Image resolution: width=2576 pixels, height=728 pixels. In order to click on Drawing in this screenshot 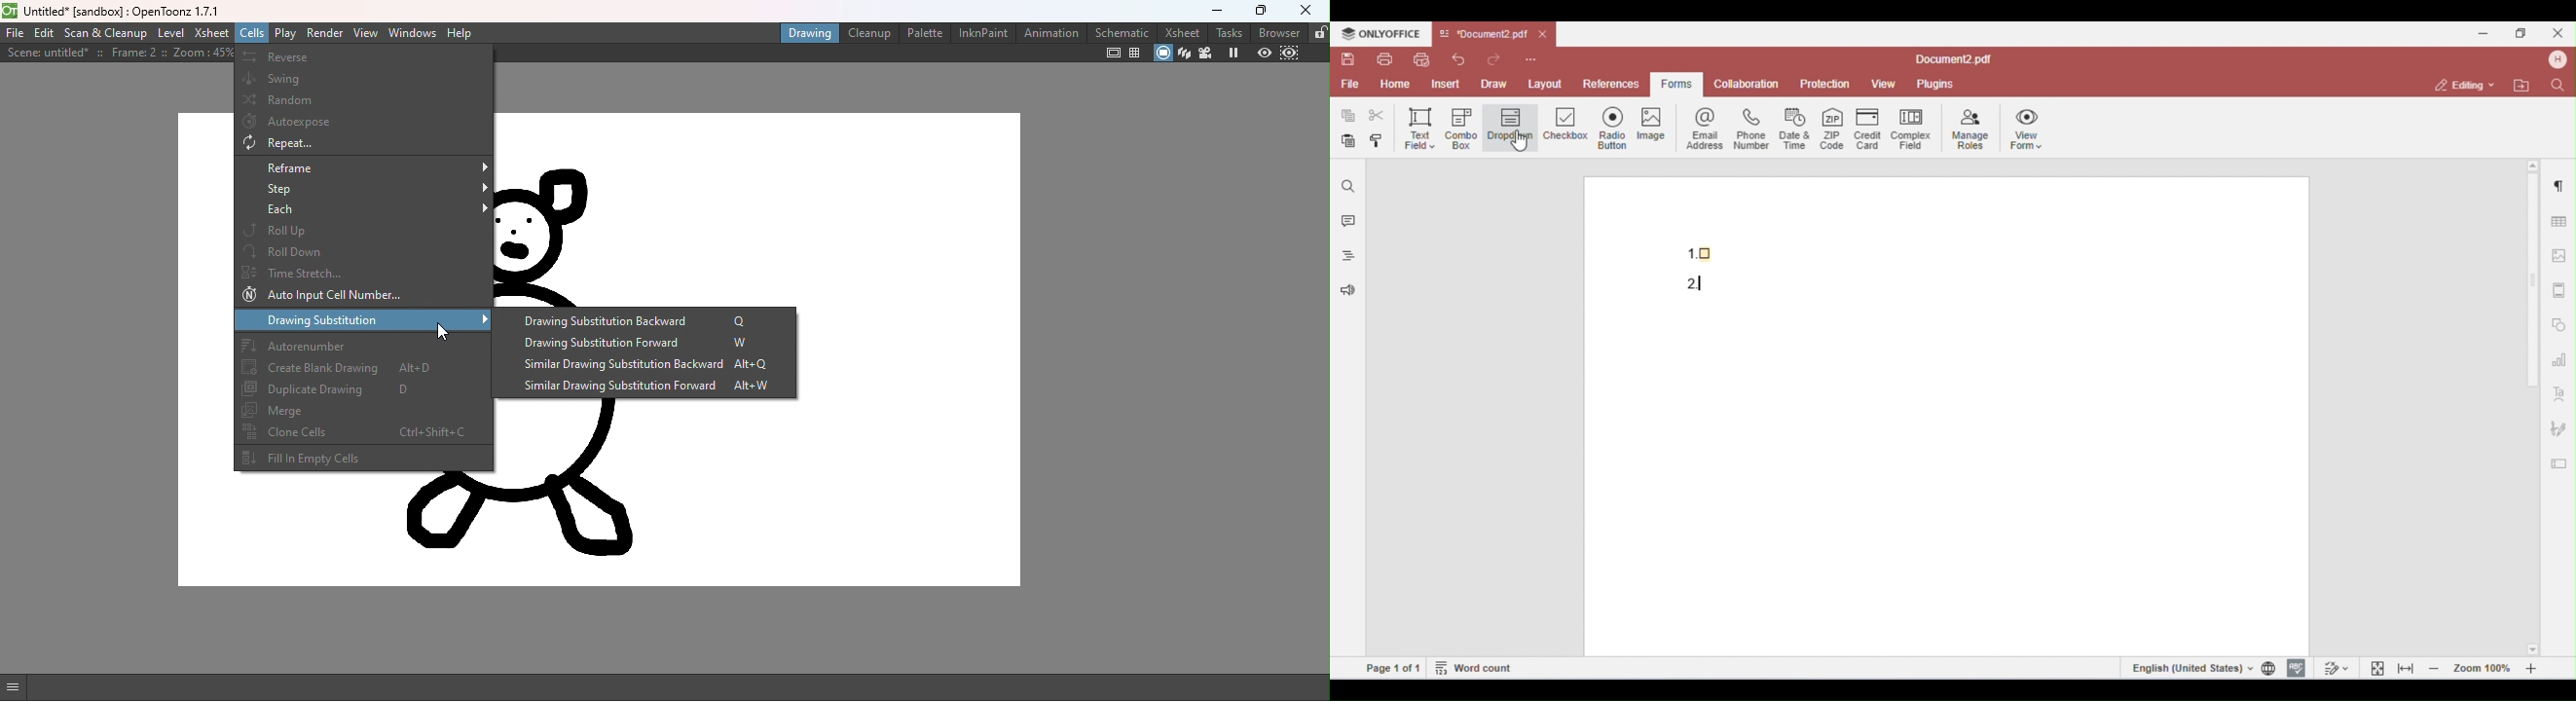, I will do `click(808, 34)`.